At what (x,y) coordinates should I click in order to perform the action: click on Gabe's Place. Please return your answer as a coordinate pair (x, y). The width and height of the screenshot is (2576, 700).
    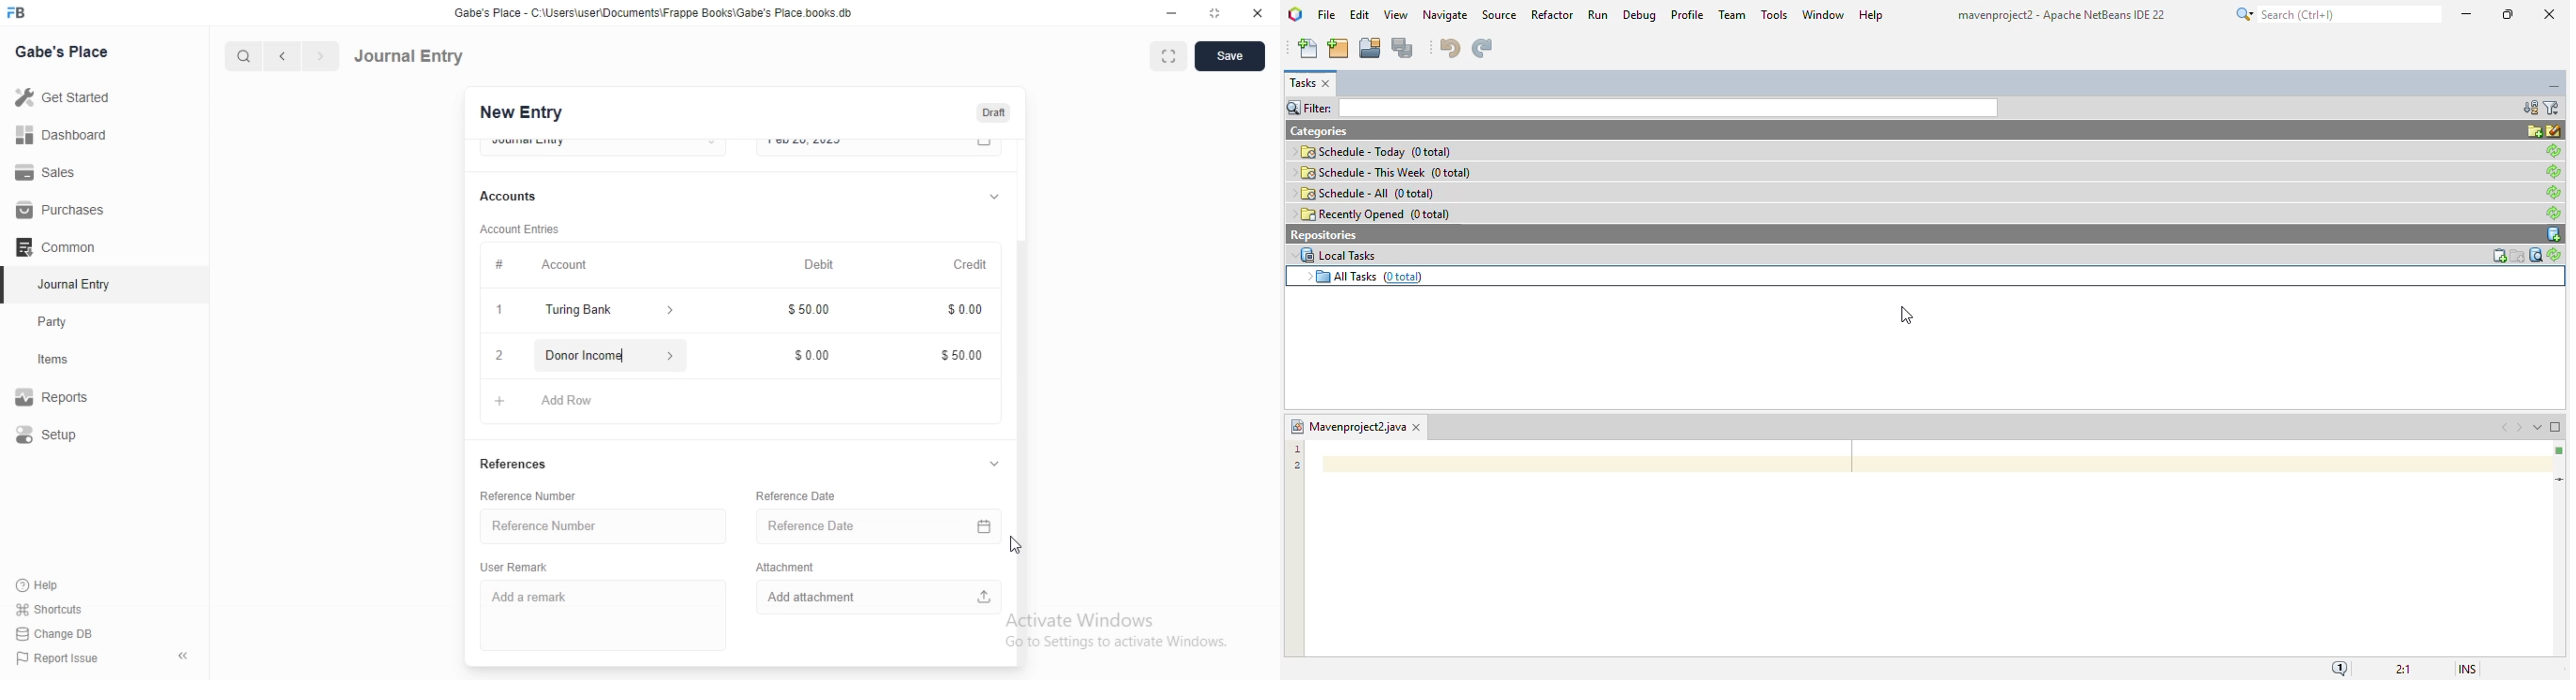
    Looking at the image, I should click on (62, 51).